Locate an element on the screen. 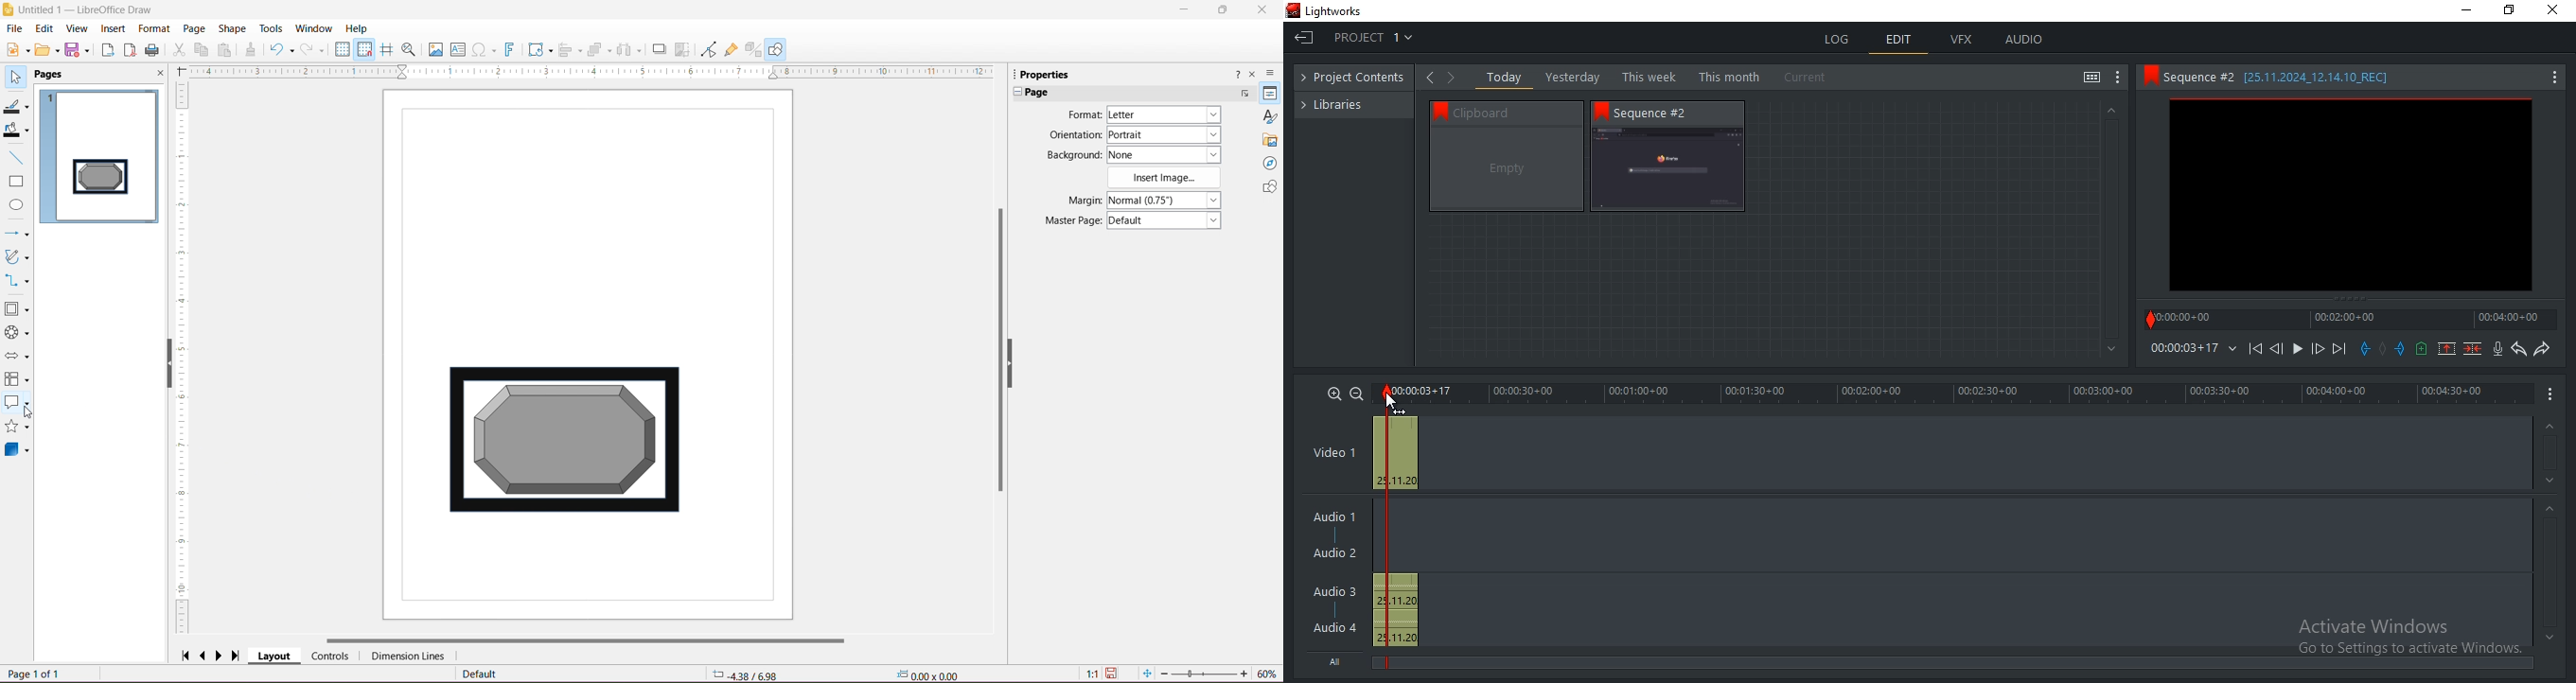  Greyed out down arrow is located at coordinates (2112, 350).